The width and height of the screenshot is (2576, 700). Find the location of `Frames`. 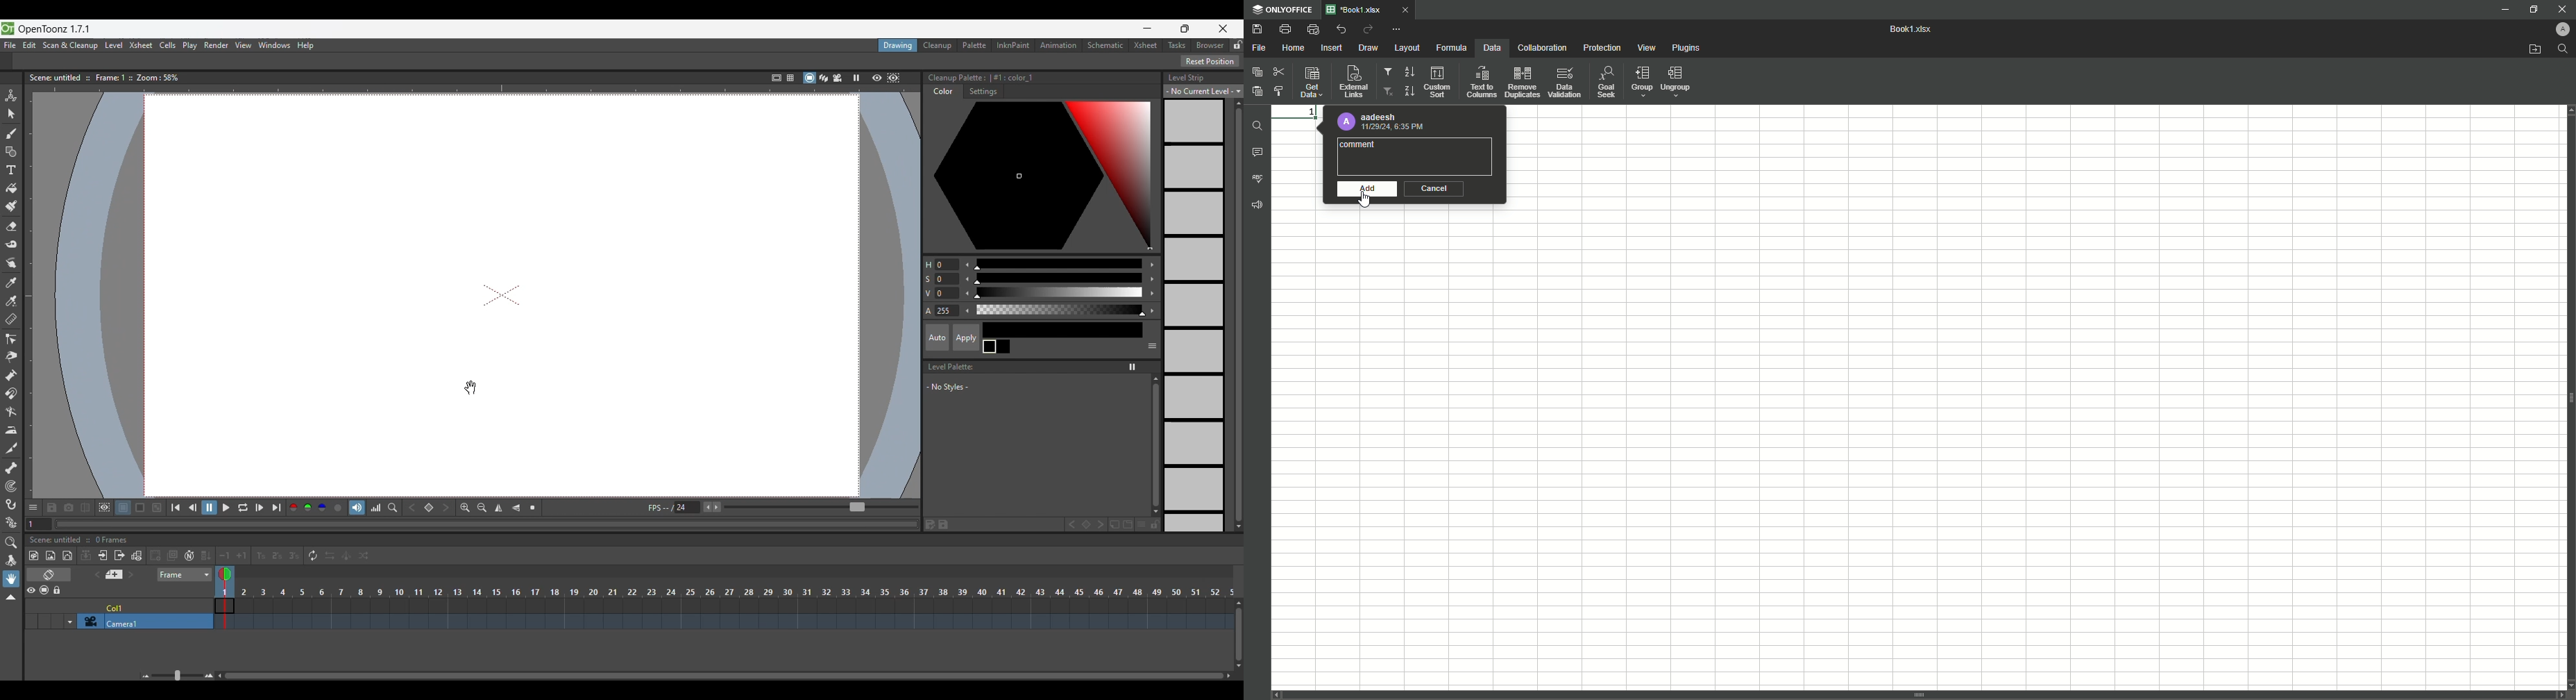

Frames is located at coordinates (723, 590).